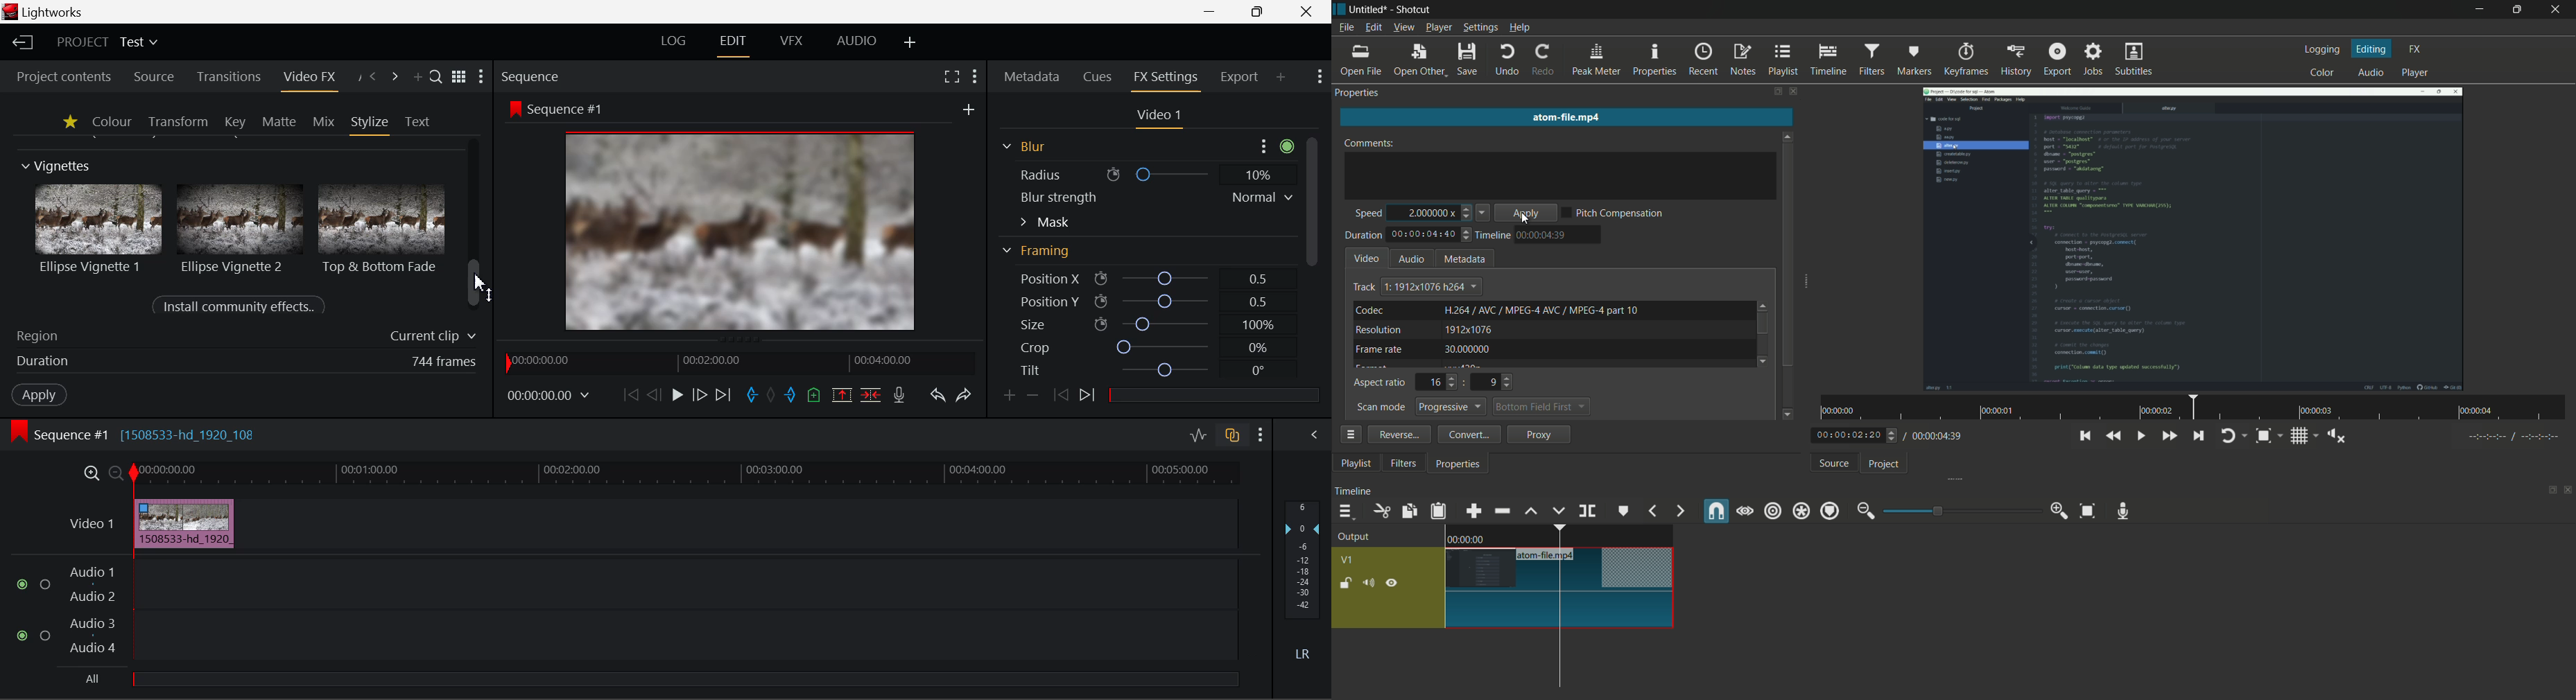  I want to click on timeline, so click(1827, 60).